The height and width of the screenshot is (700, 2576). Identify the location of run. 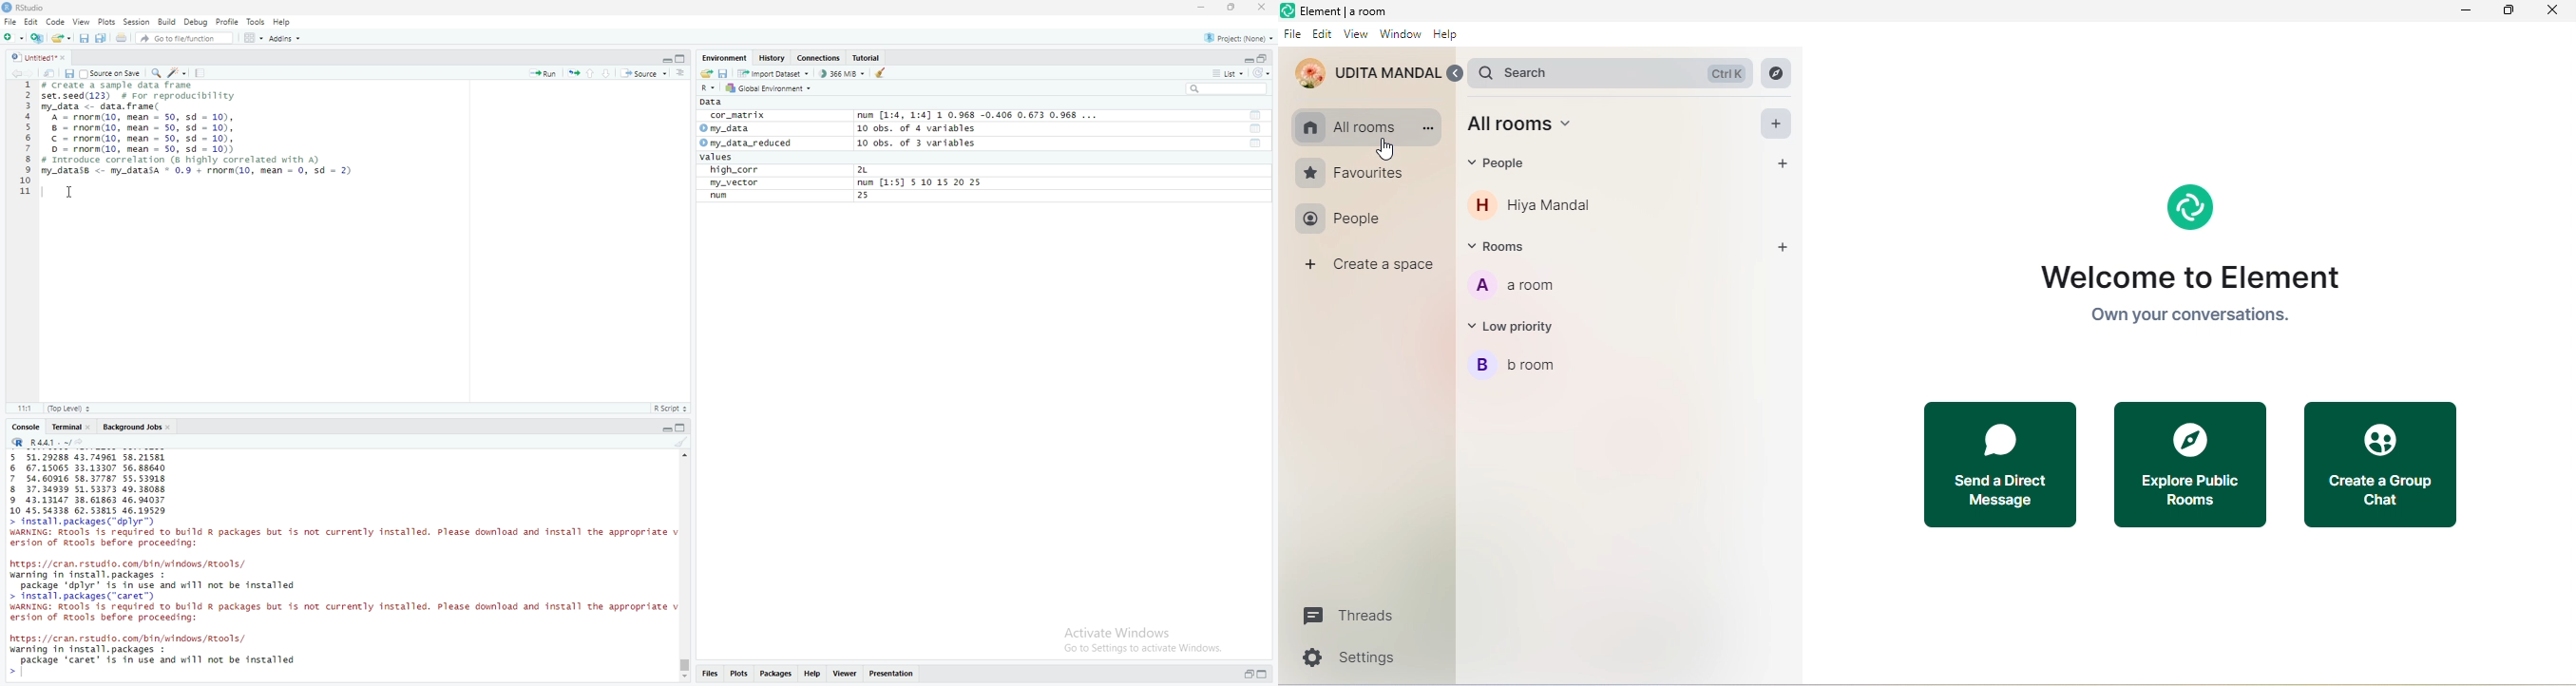
(574, 73).